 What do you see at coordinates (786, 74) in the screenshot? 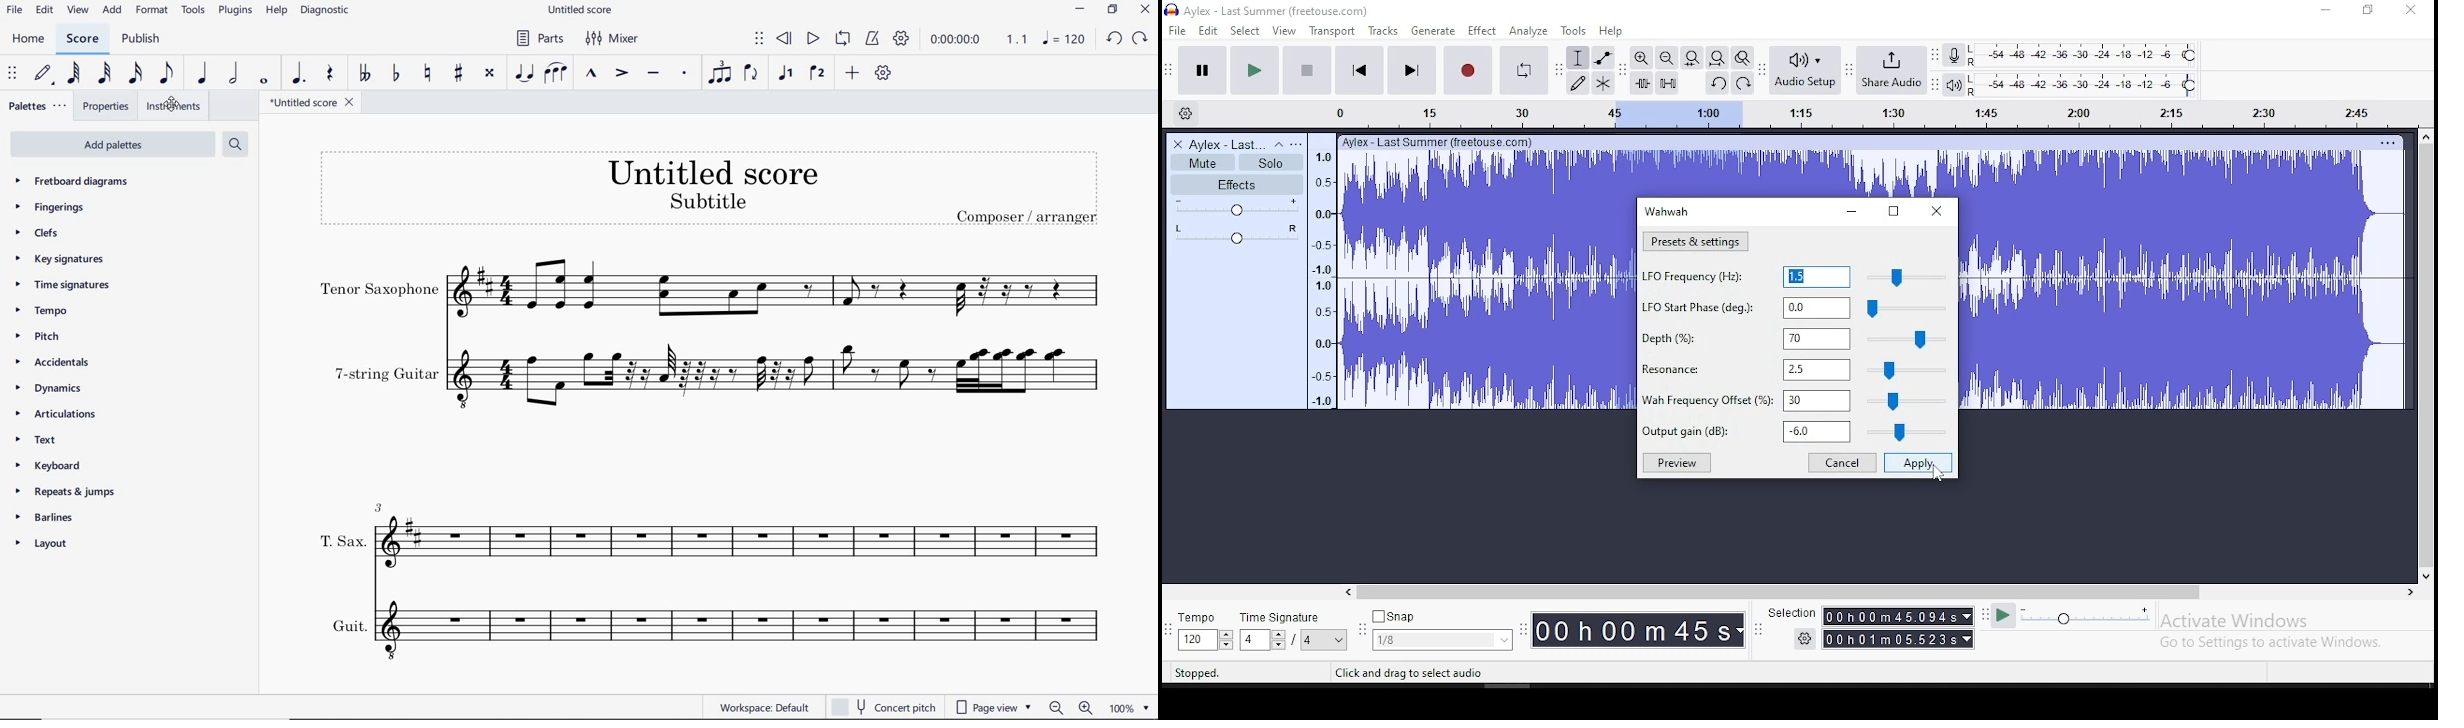
I see `VOICE 1` at bounding box center [786, 74].